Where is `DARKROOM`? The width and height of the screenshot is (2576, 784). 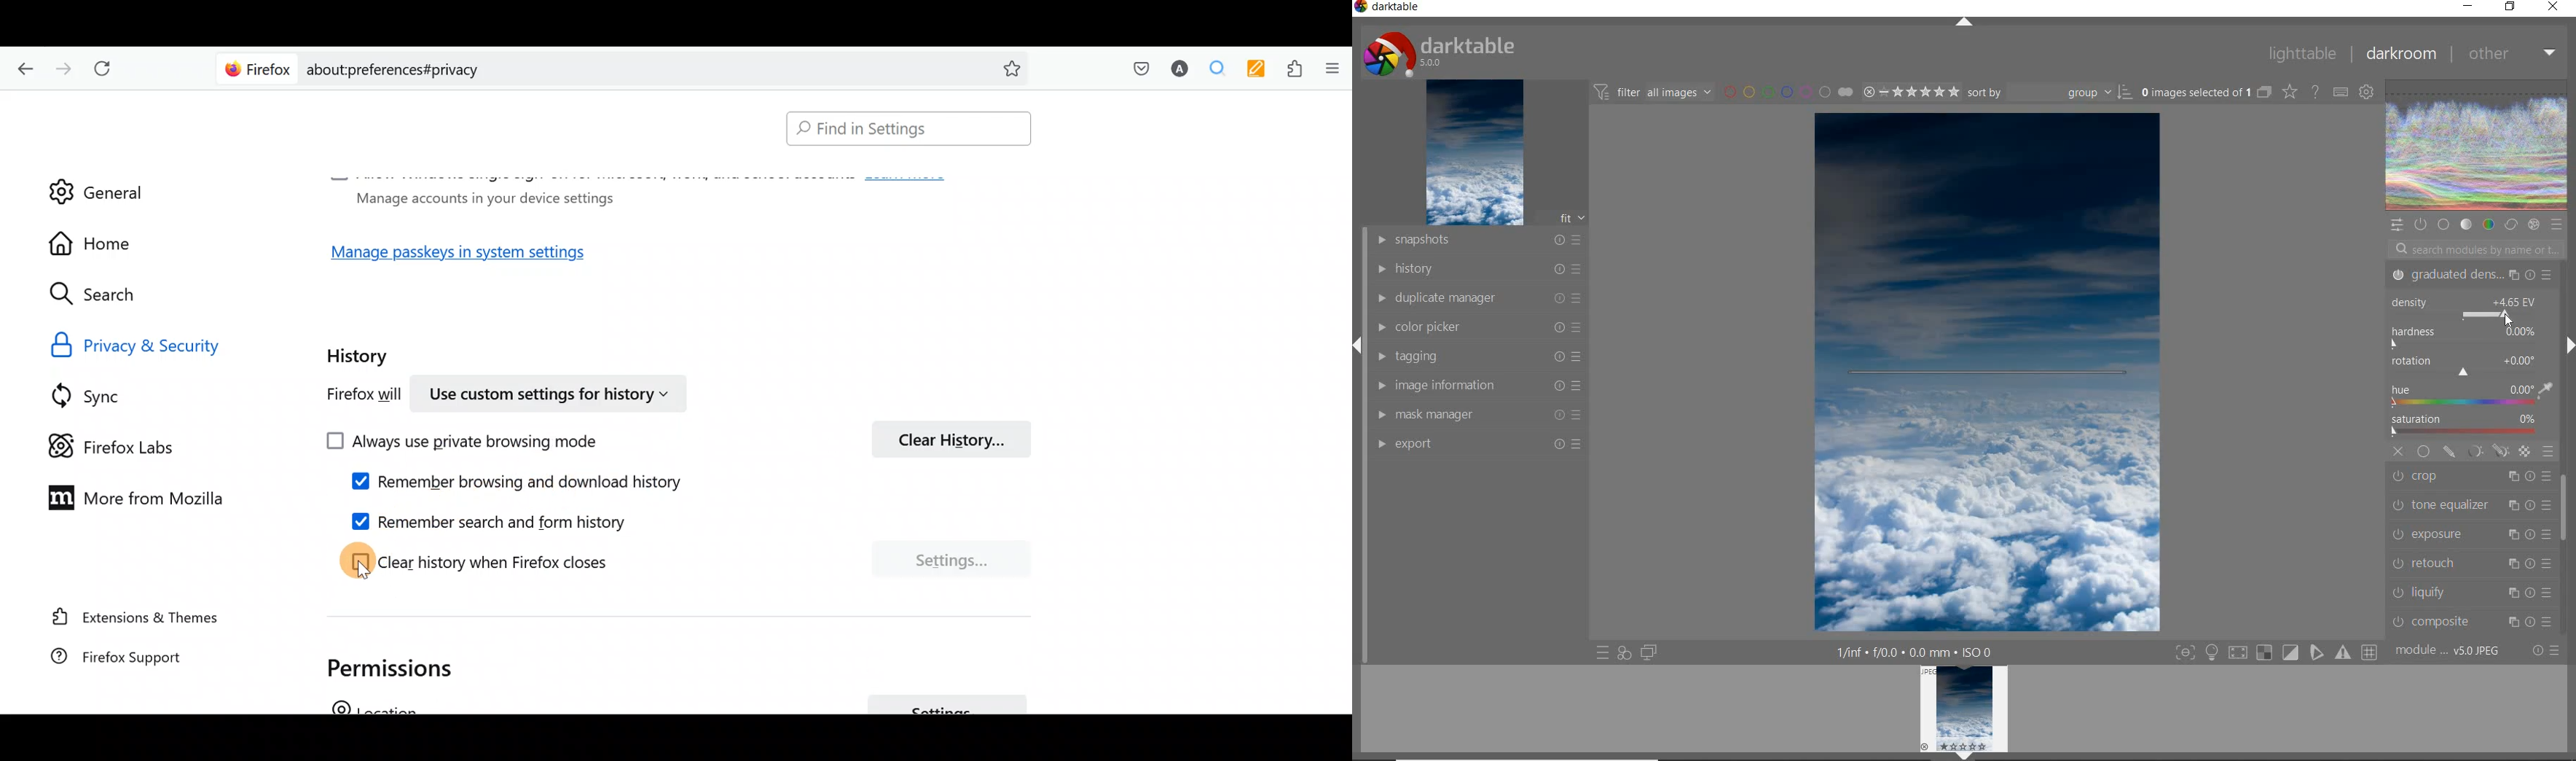 DARKROOM is located at coordinates (2400, 54).